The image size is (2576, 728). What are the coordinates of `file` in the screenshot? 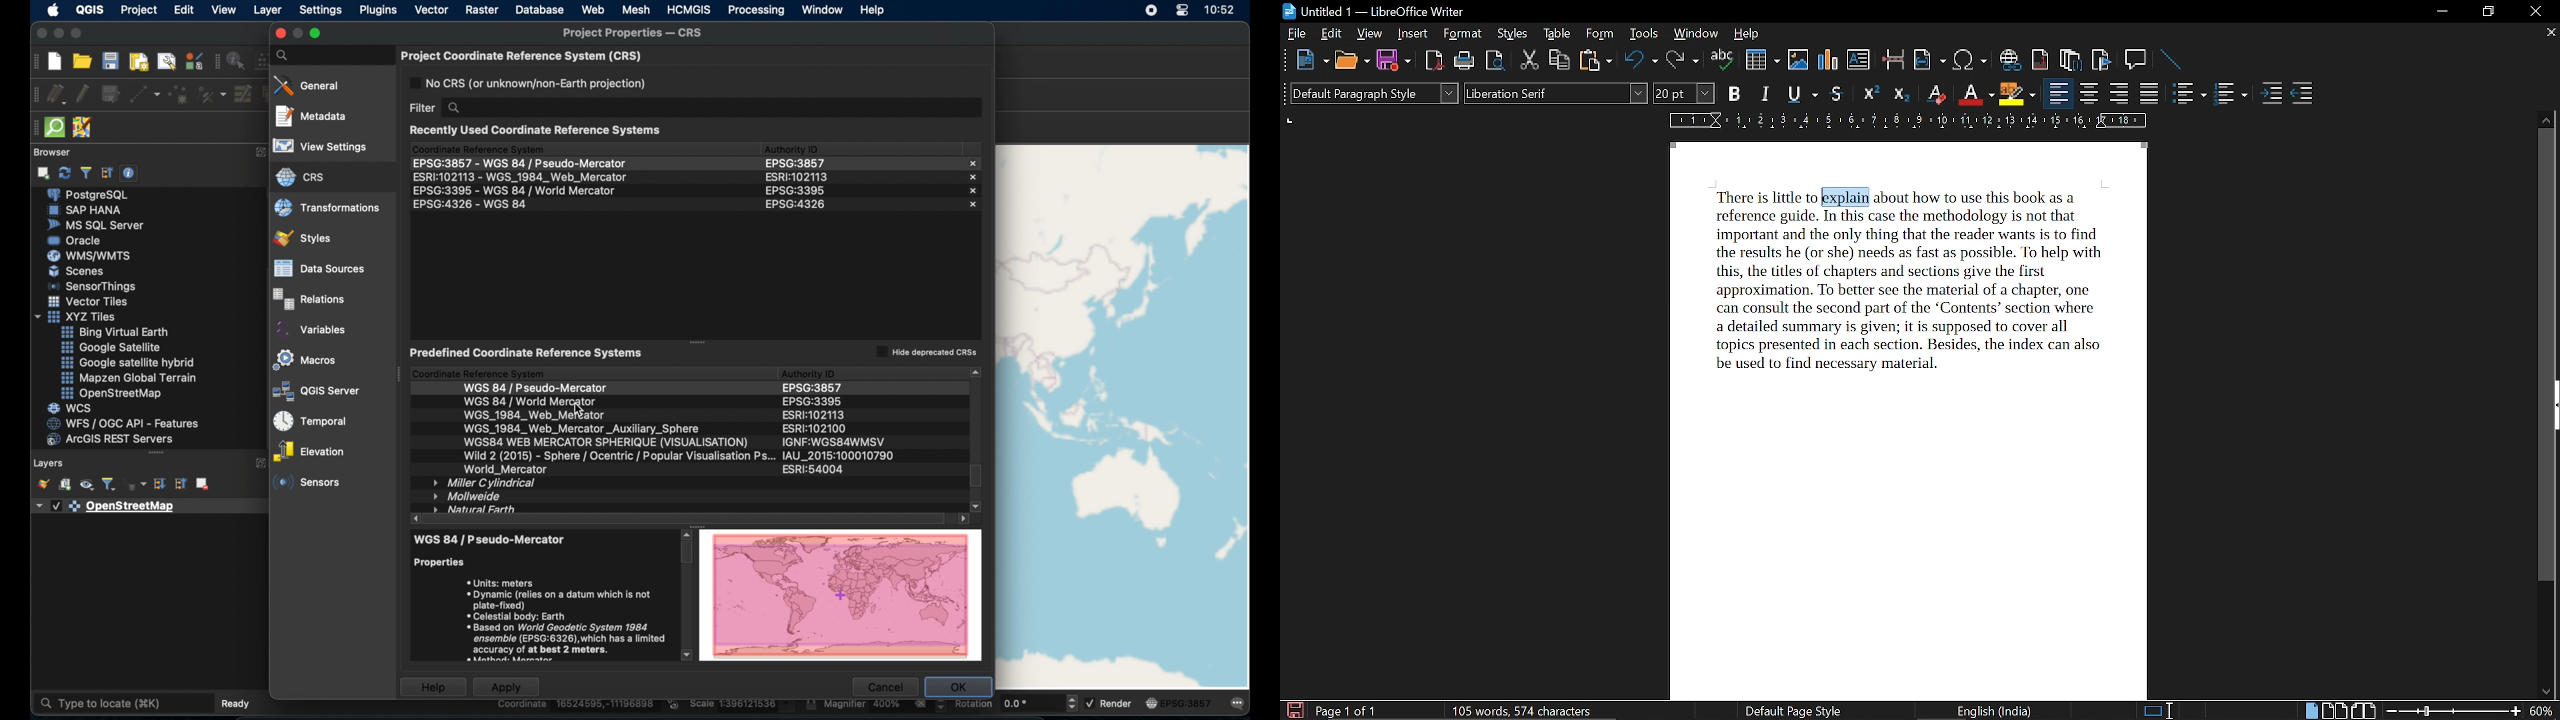 It's located at (1298, 35).